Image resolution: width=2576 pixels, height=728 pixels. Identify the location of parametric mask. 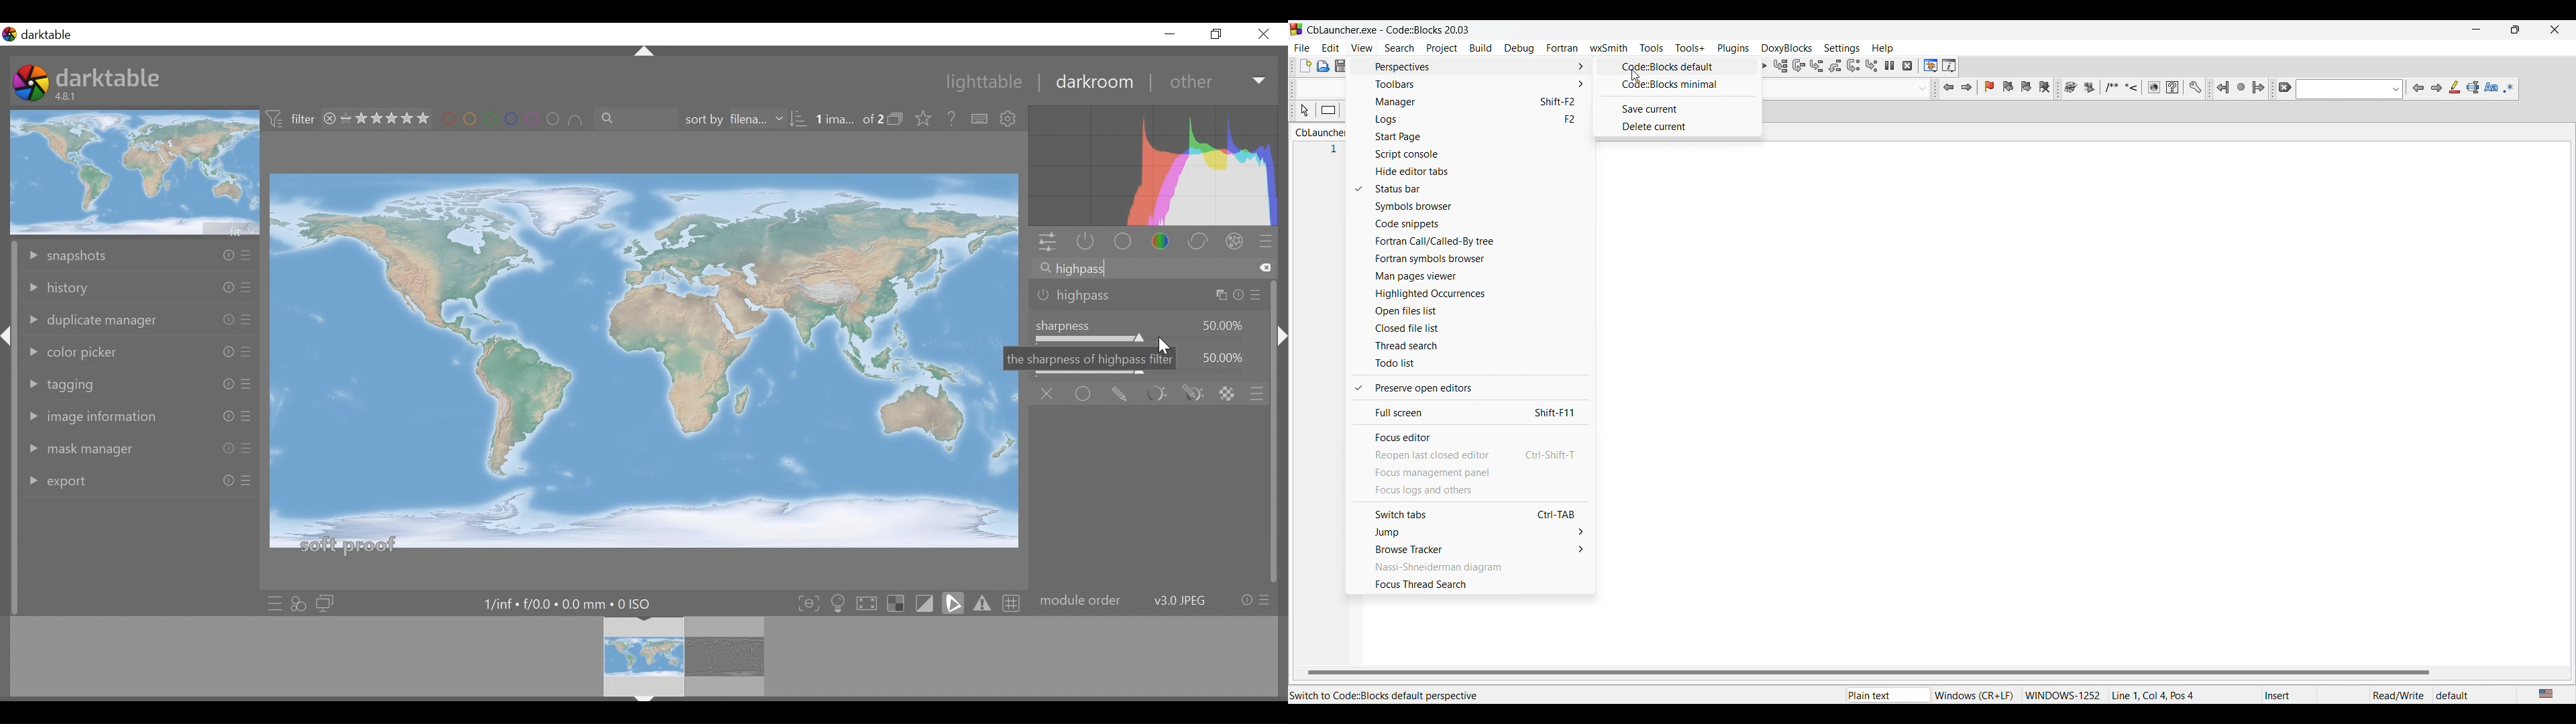
(1156, 393).